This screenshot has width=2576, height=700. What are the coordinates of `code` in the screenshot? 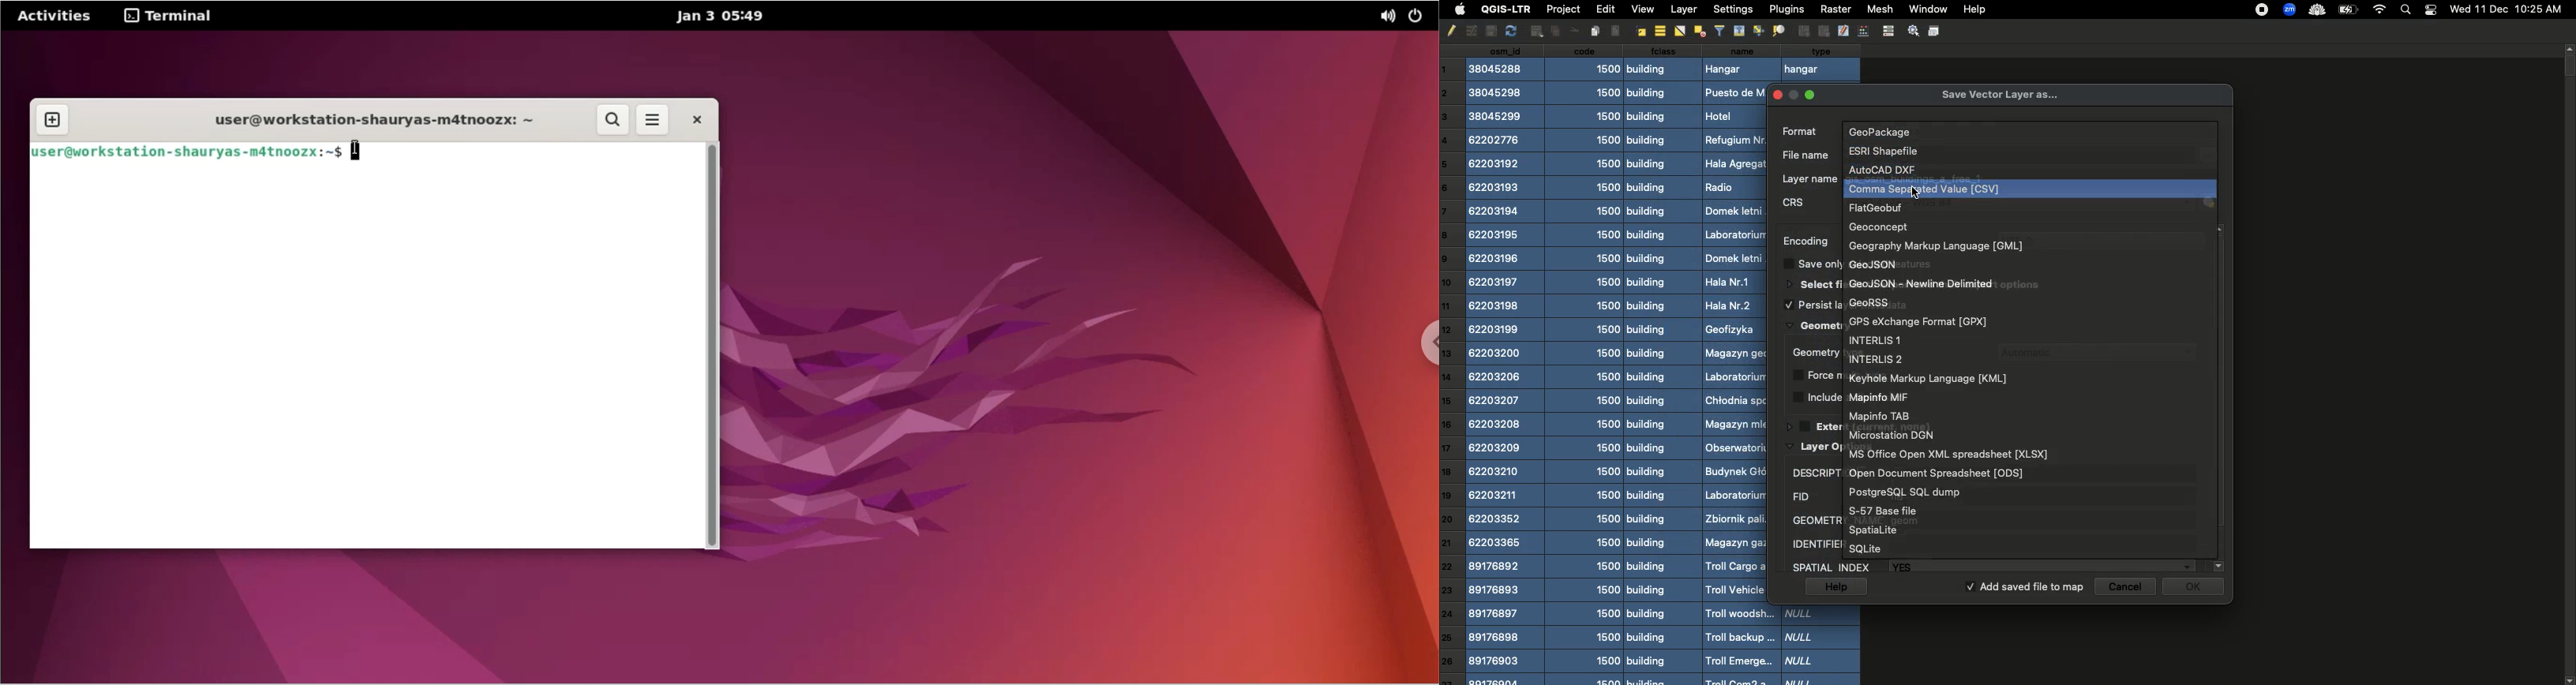 It's located at (1586, 365).